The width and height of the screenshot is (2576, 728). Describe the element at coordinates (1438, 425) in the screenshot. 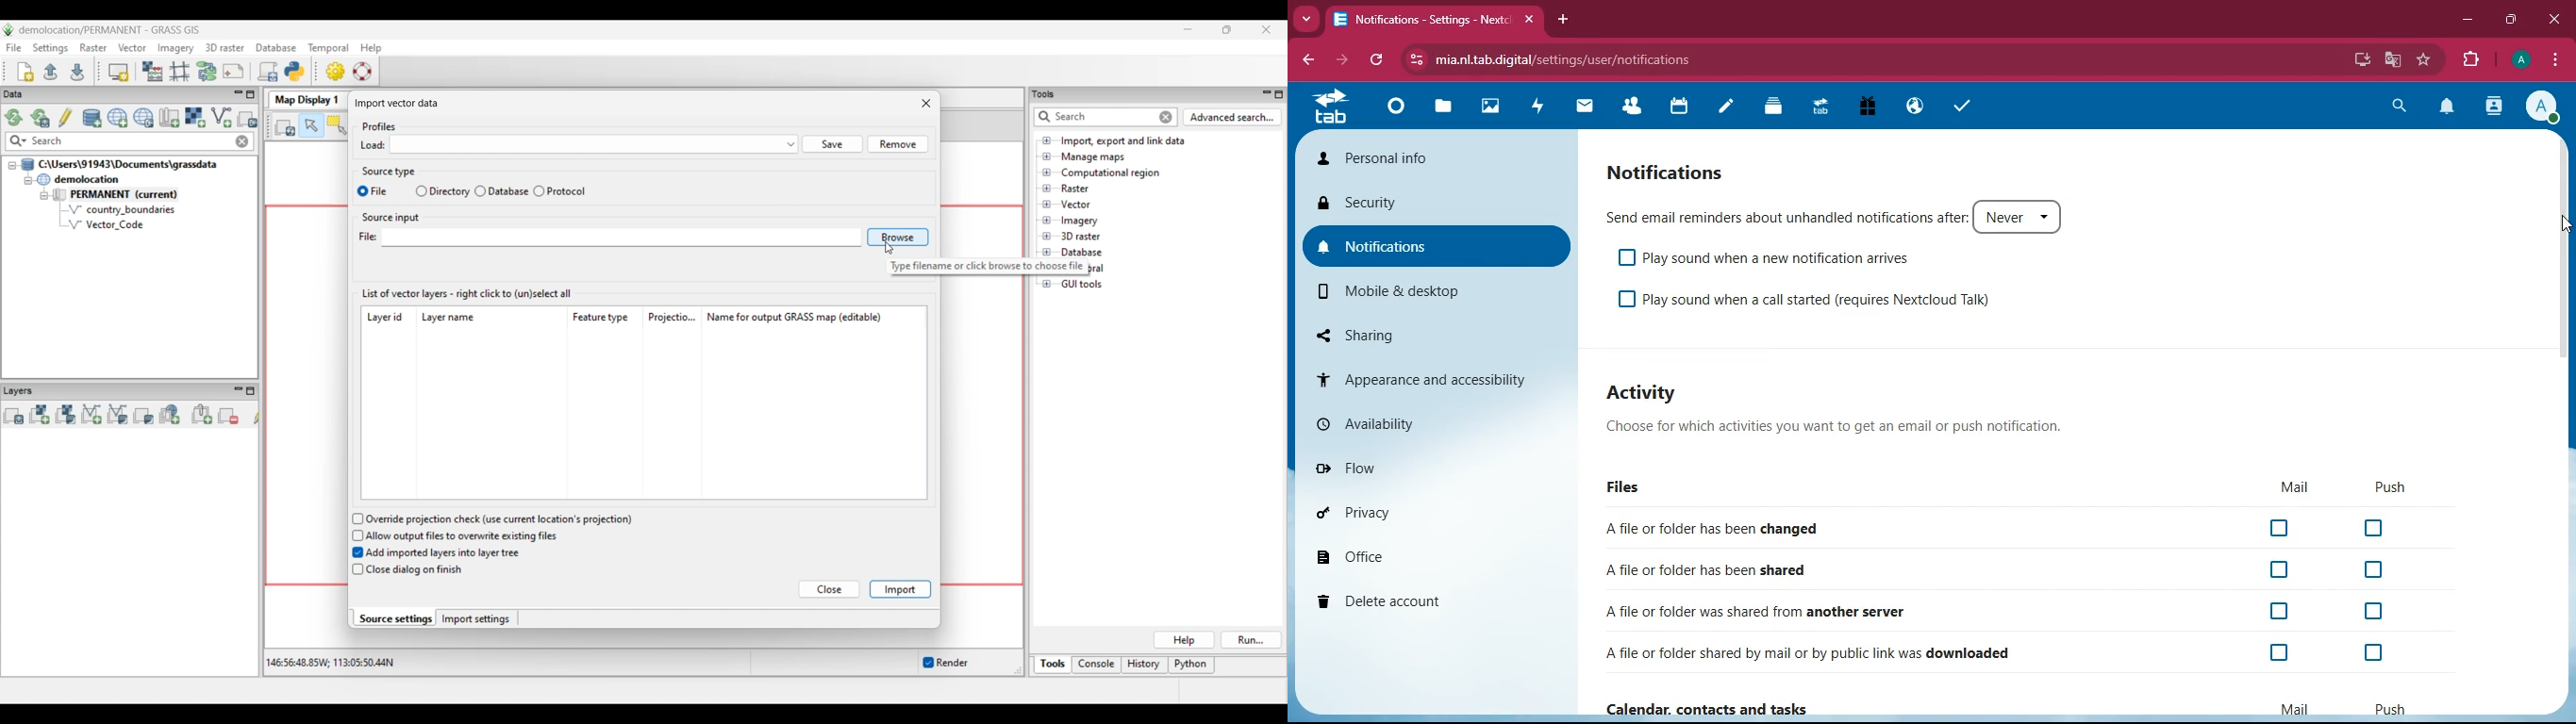

I see `availability` at that location.